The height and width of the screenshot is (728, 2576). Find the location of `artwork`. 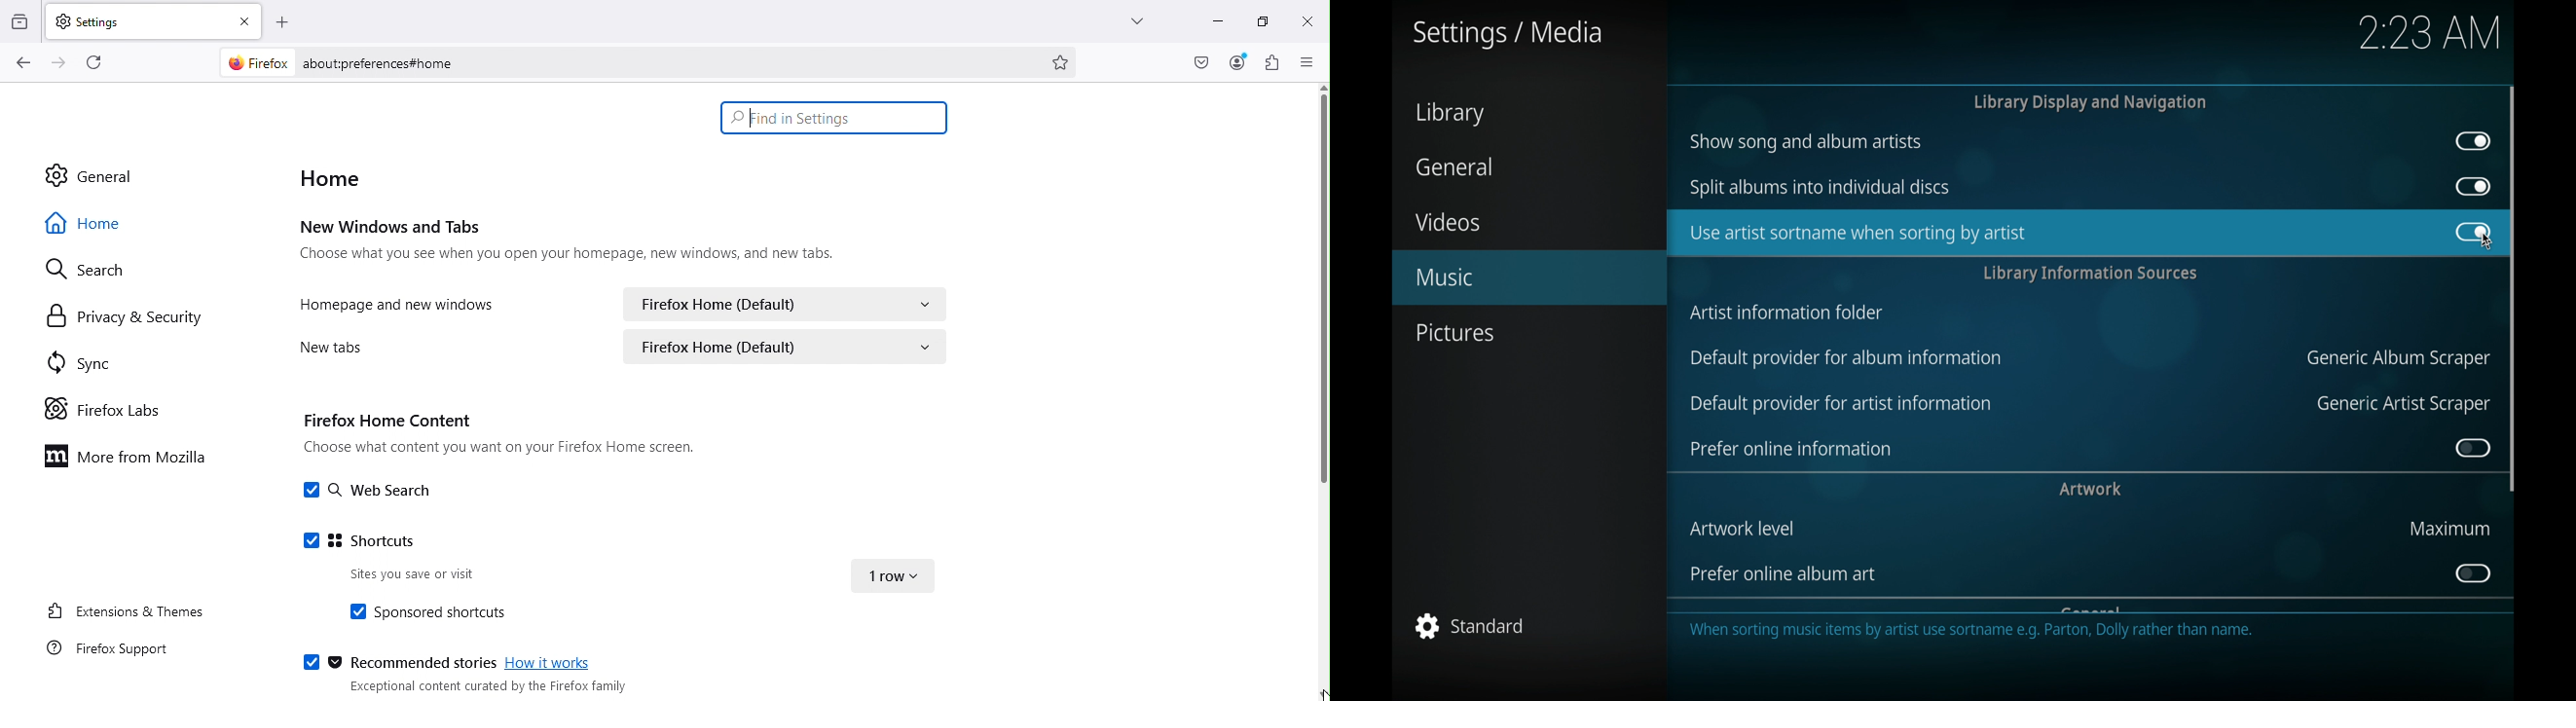

artwork is located at coordinates (2090, 489).